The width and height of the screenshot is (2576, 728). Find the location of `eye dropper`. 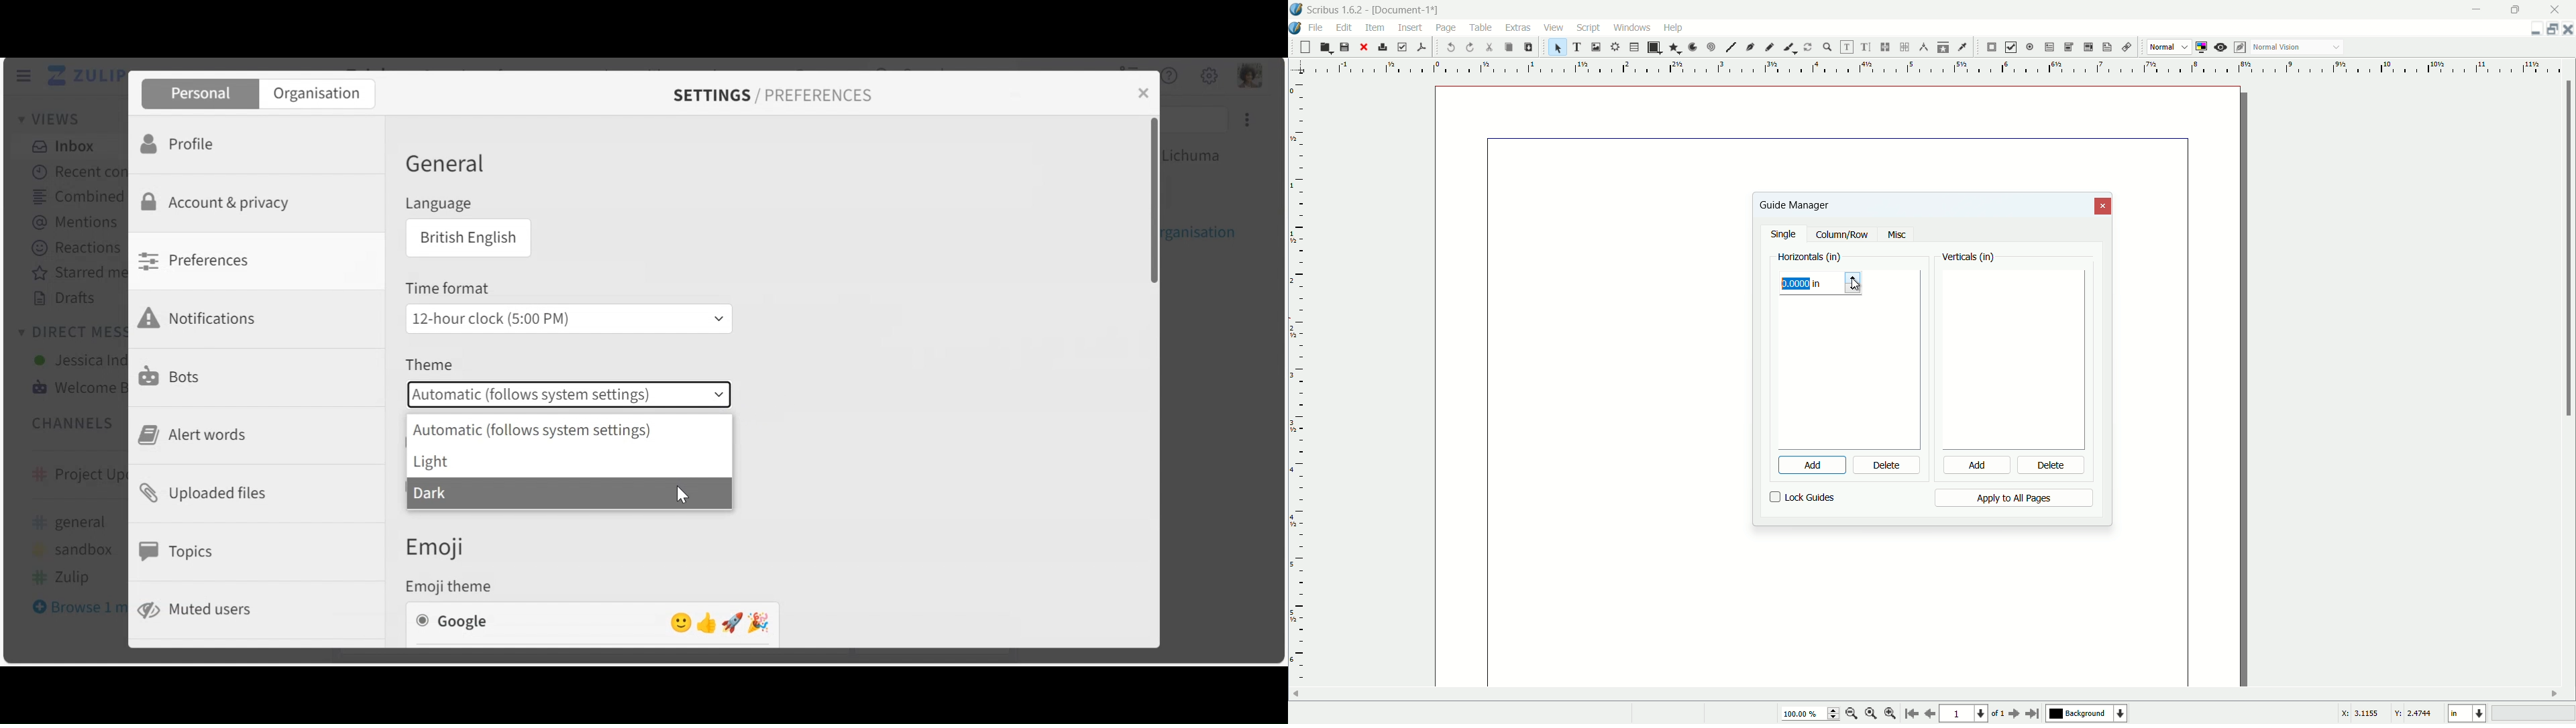

eye dropper is located at coordinates (1964, 47).